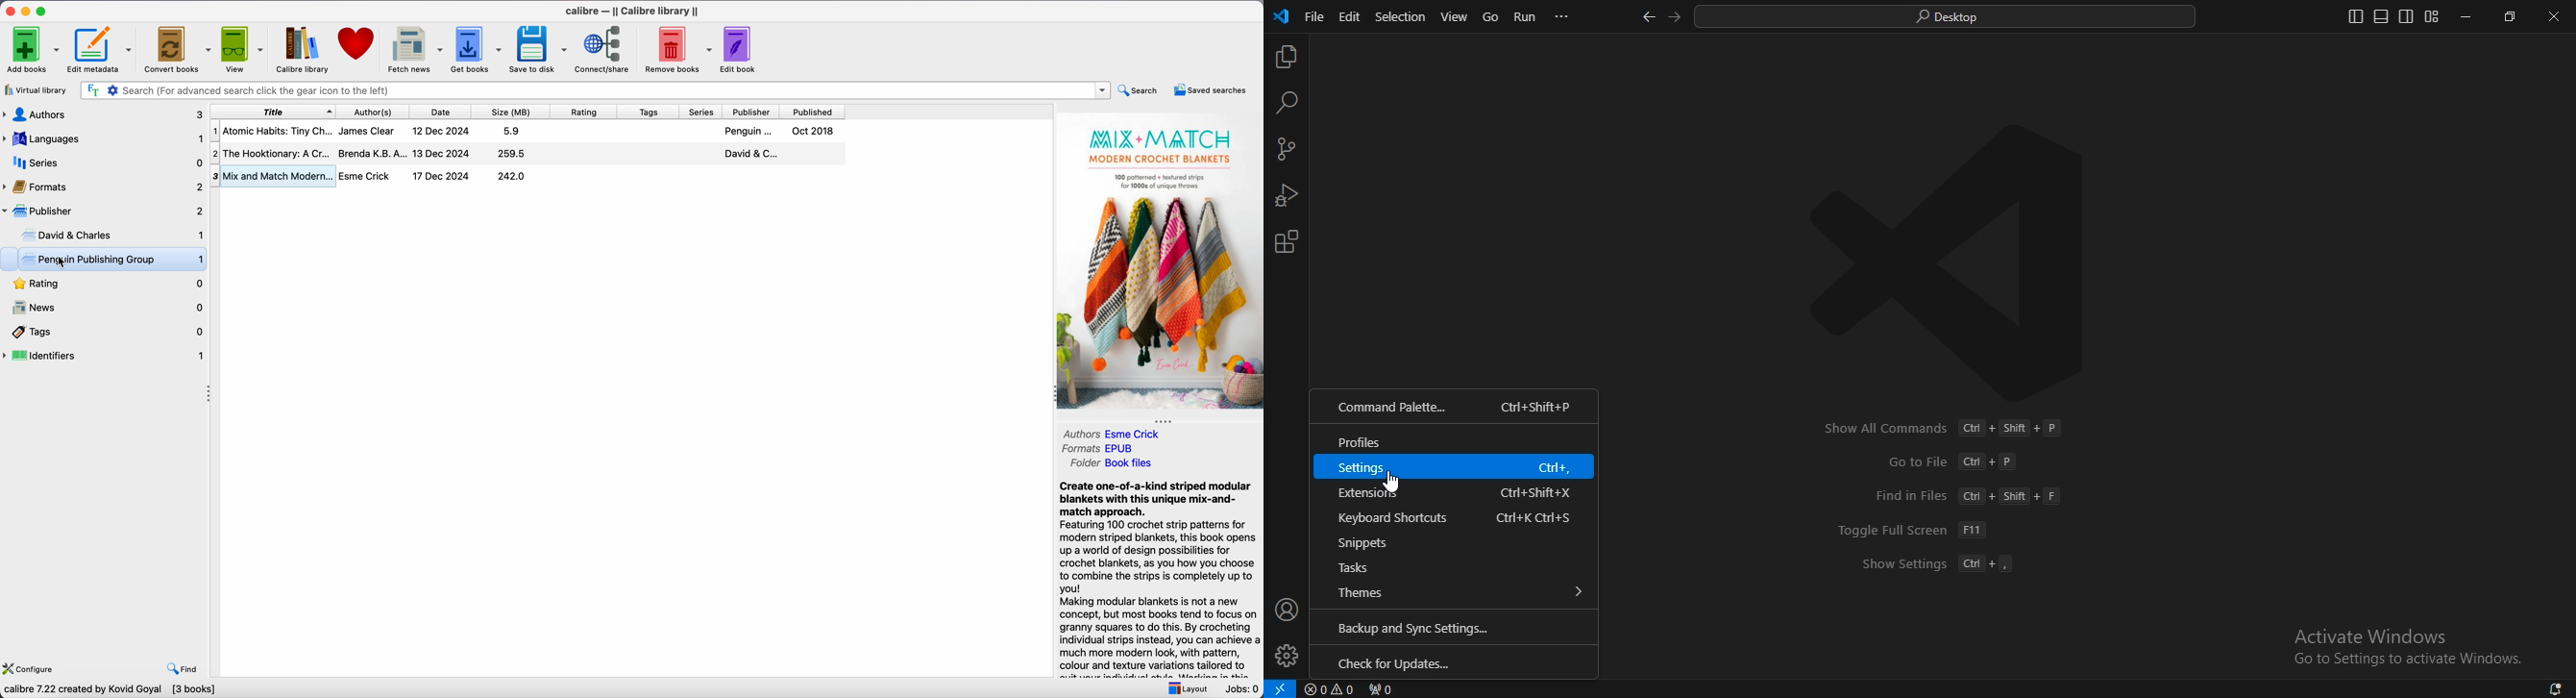 The image size is (2576, 700). Describe the element at coordinates (1241, 689) in the screenshot. I see `Jobs: 0` at that location.